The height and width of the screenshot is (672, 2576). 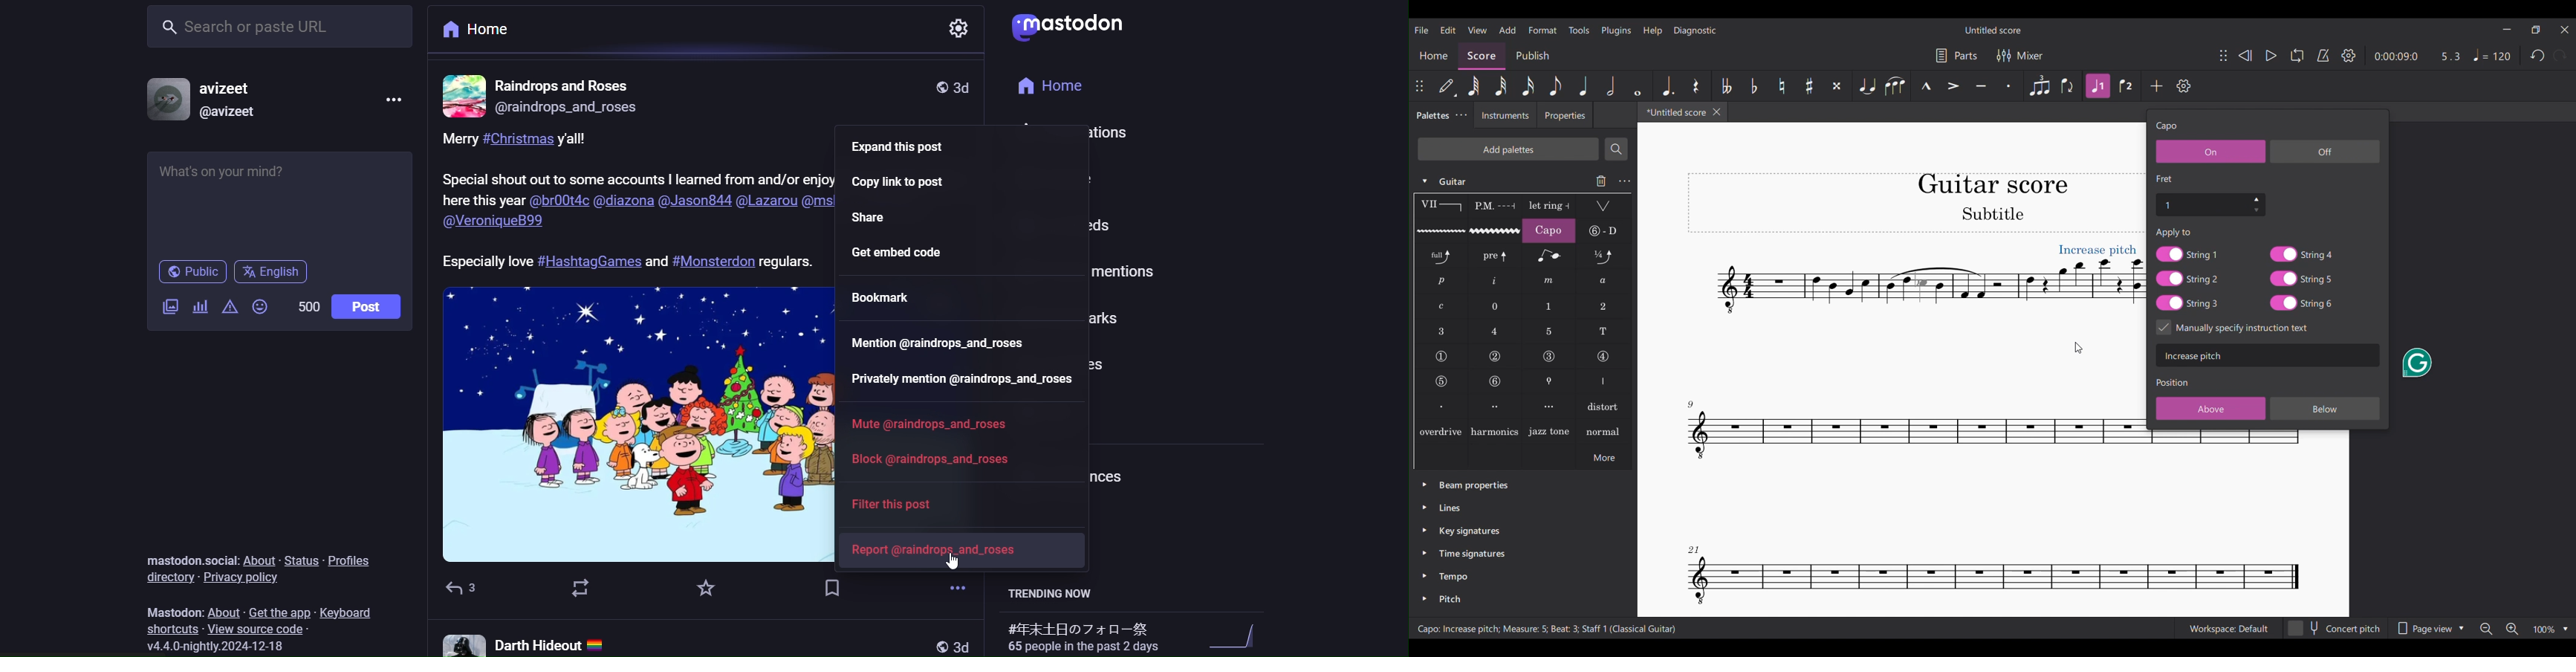 I want to click on directory, so click(x=167, y=577).